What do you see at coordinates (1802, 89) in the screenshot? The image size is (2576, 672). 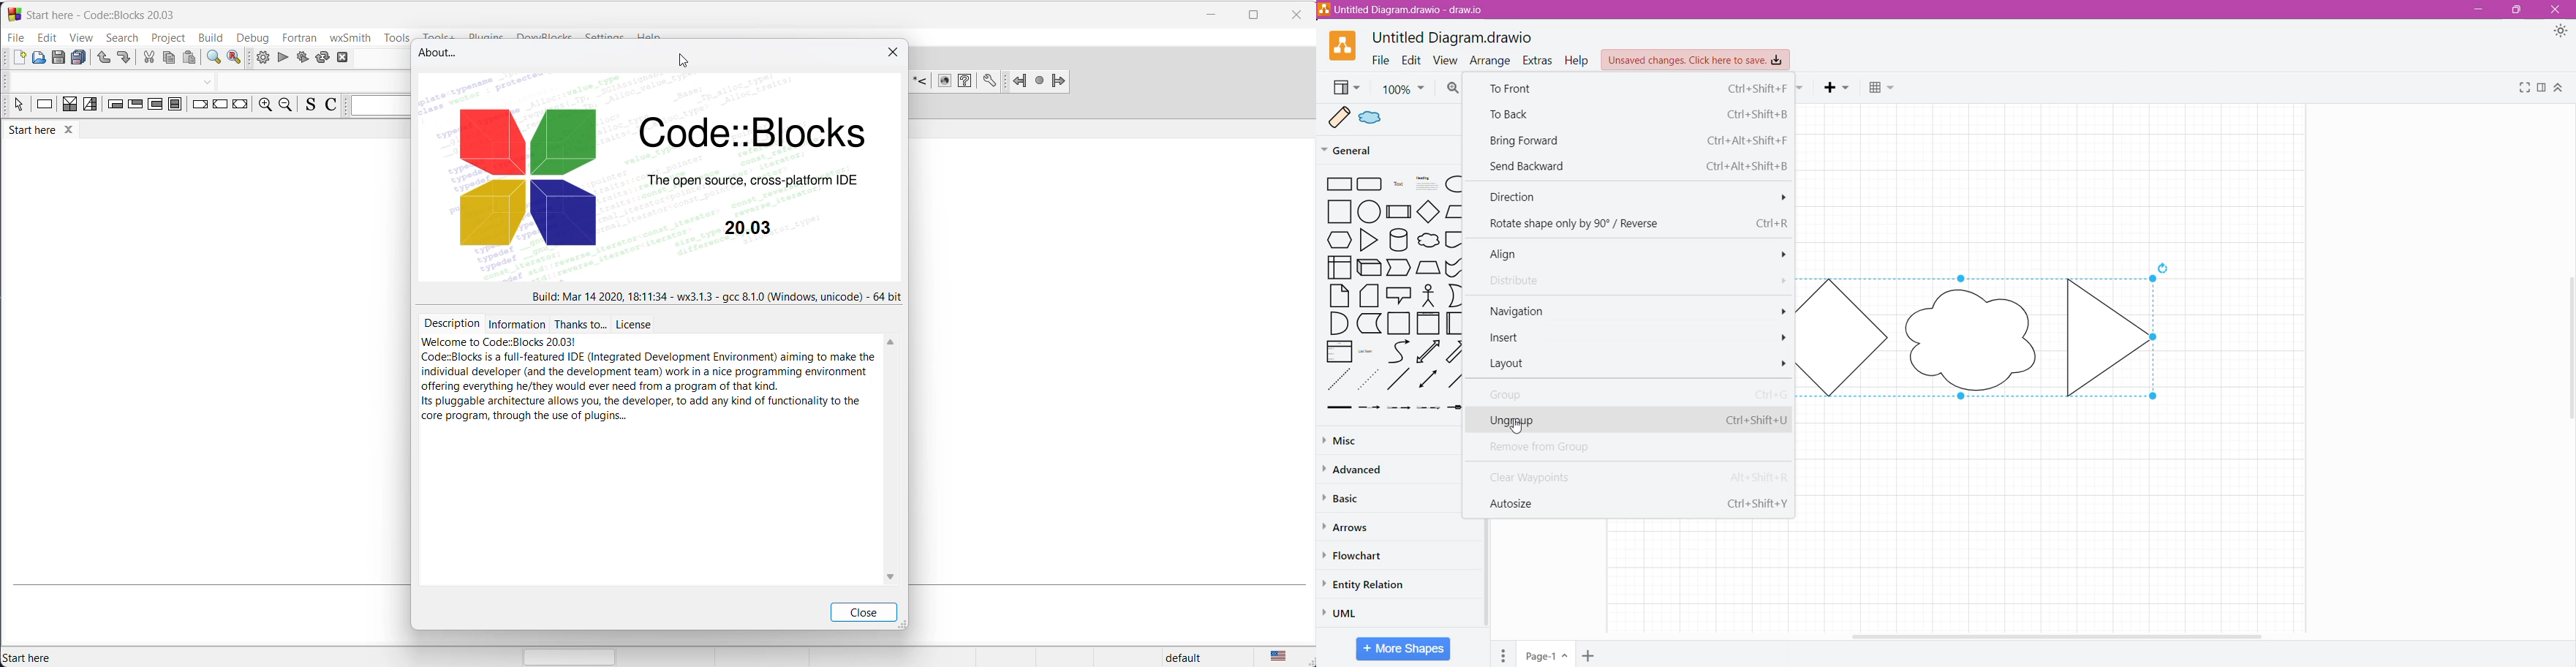 I see `Waypoints` at bounding box center [1802, 89].